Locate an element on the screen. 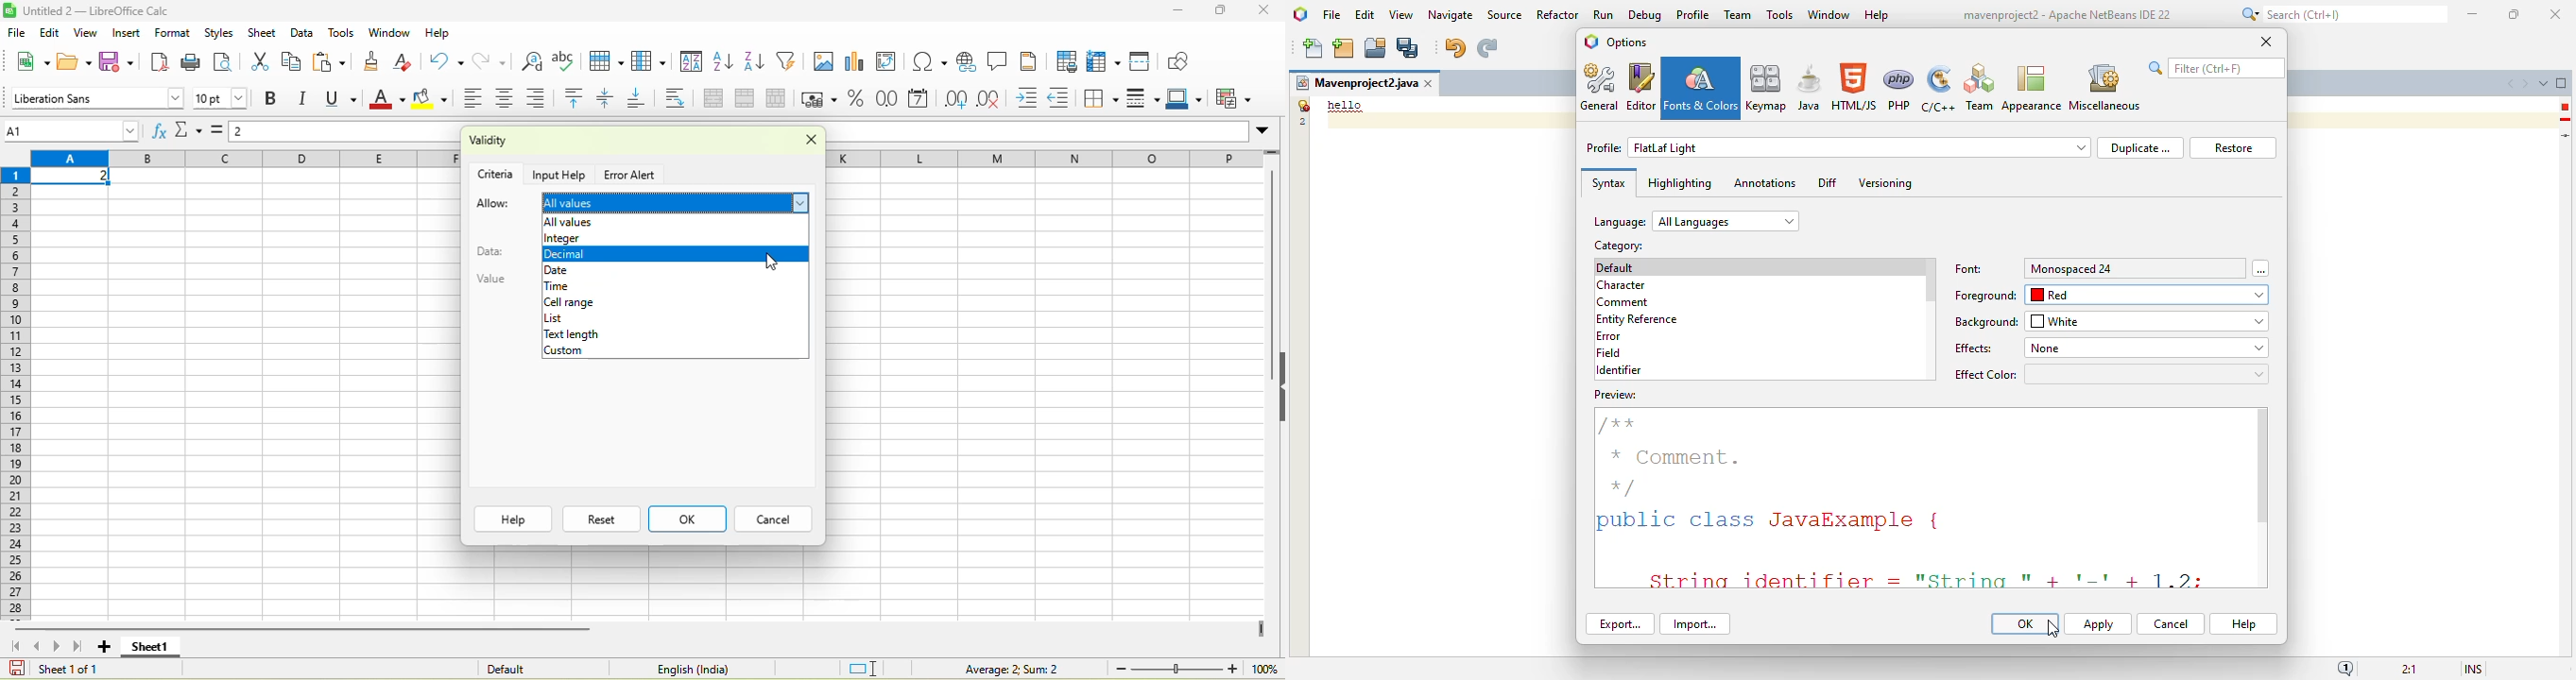  define print area is located at coordinates (1066, 61).